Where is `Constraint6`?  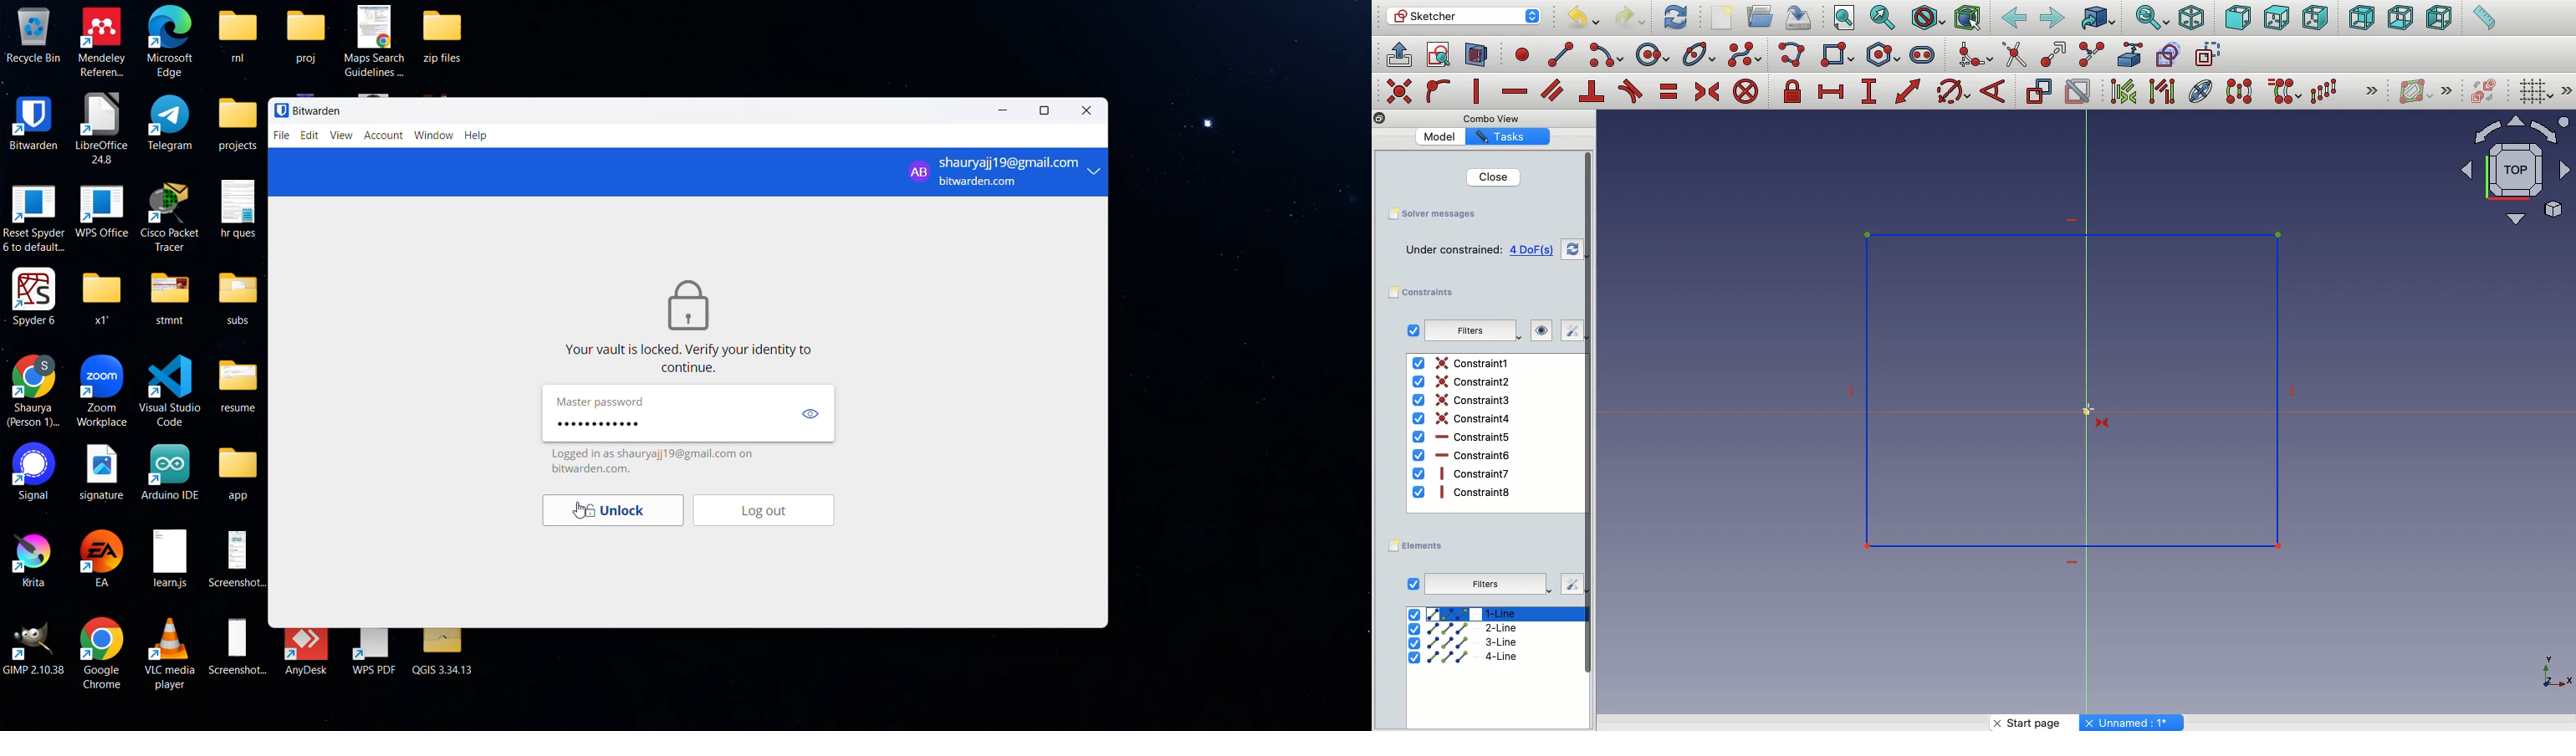 Constraint6 is located at coordinates (1462, 455).